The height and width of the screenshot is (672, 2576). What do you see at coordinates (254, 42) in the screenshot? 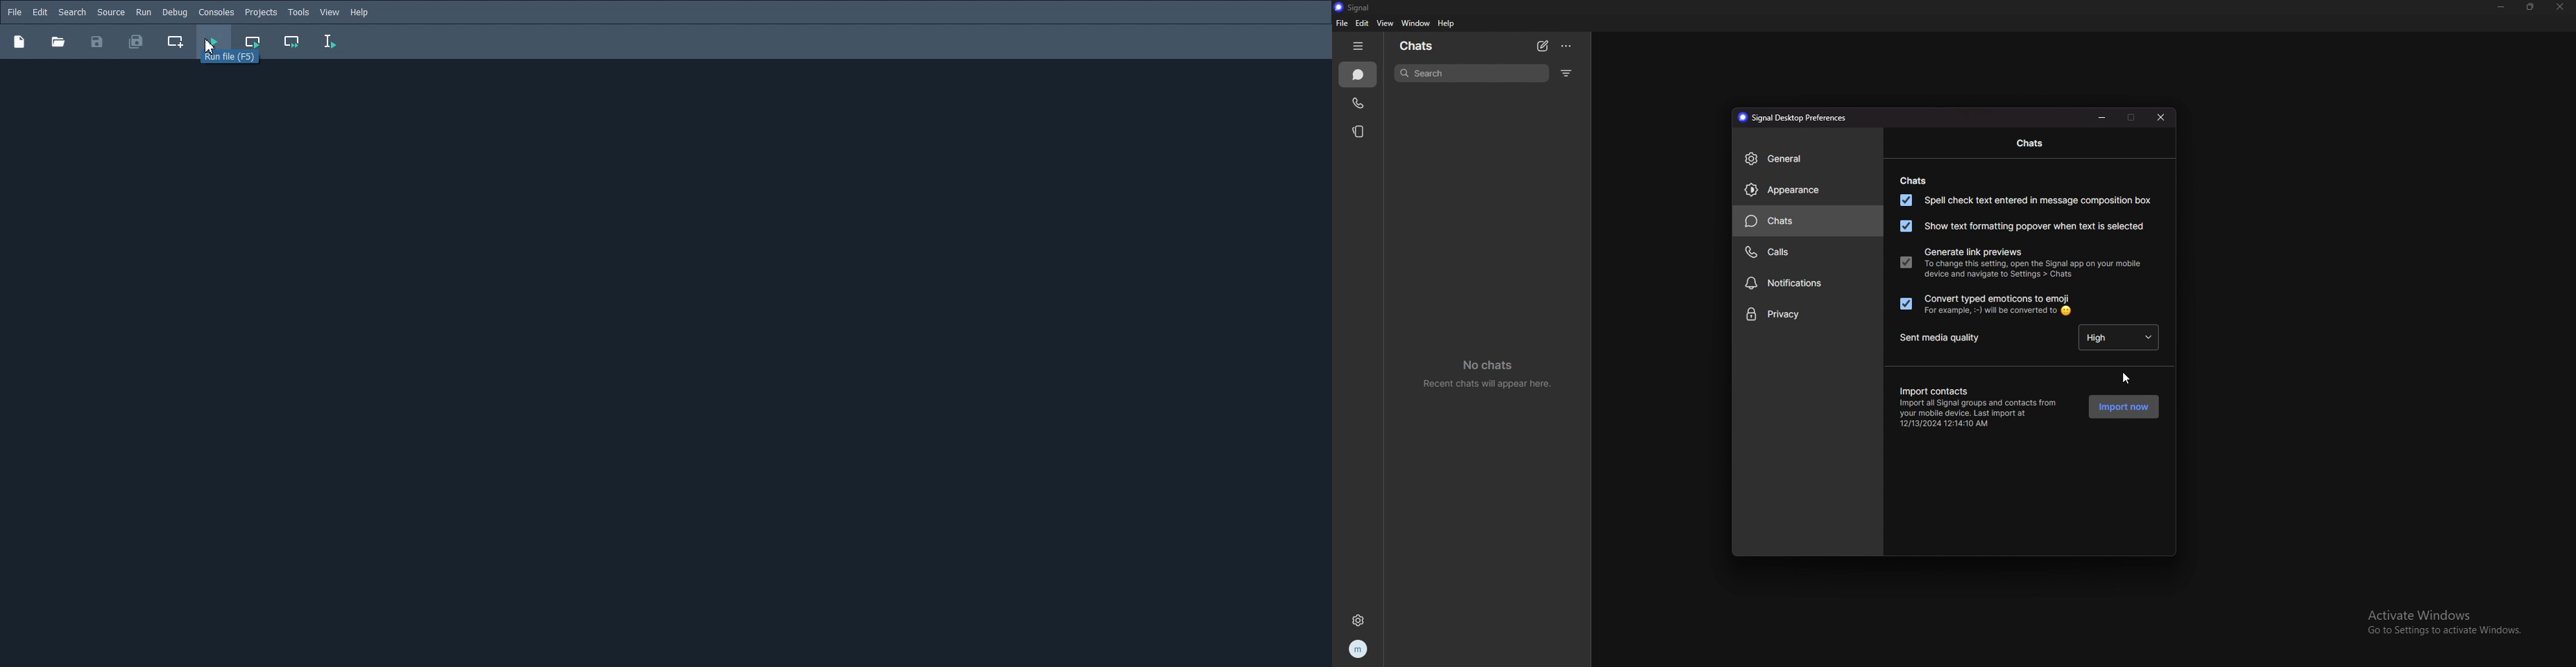
I see `Run Current cell` at bounding box center [254, 42].